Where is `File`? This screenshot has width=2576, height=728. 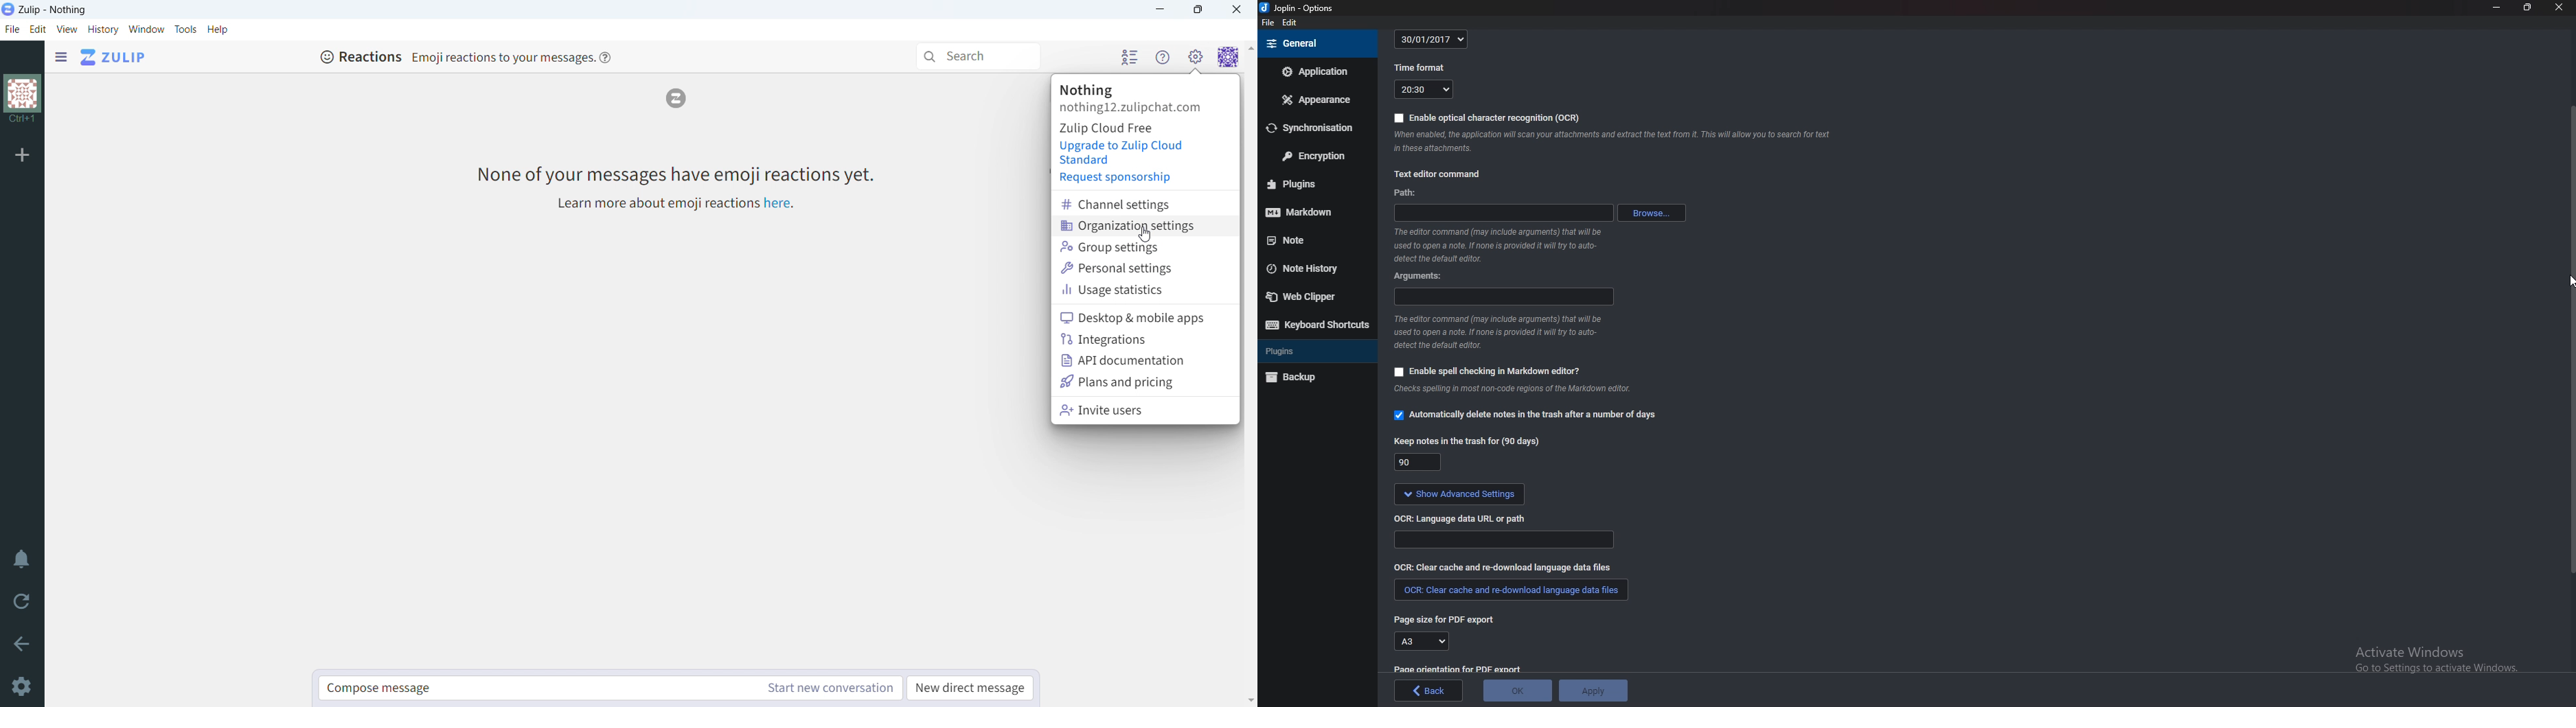
File is located at coordinates (1268, 23).